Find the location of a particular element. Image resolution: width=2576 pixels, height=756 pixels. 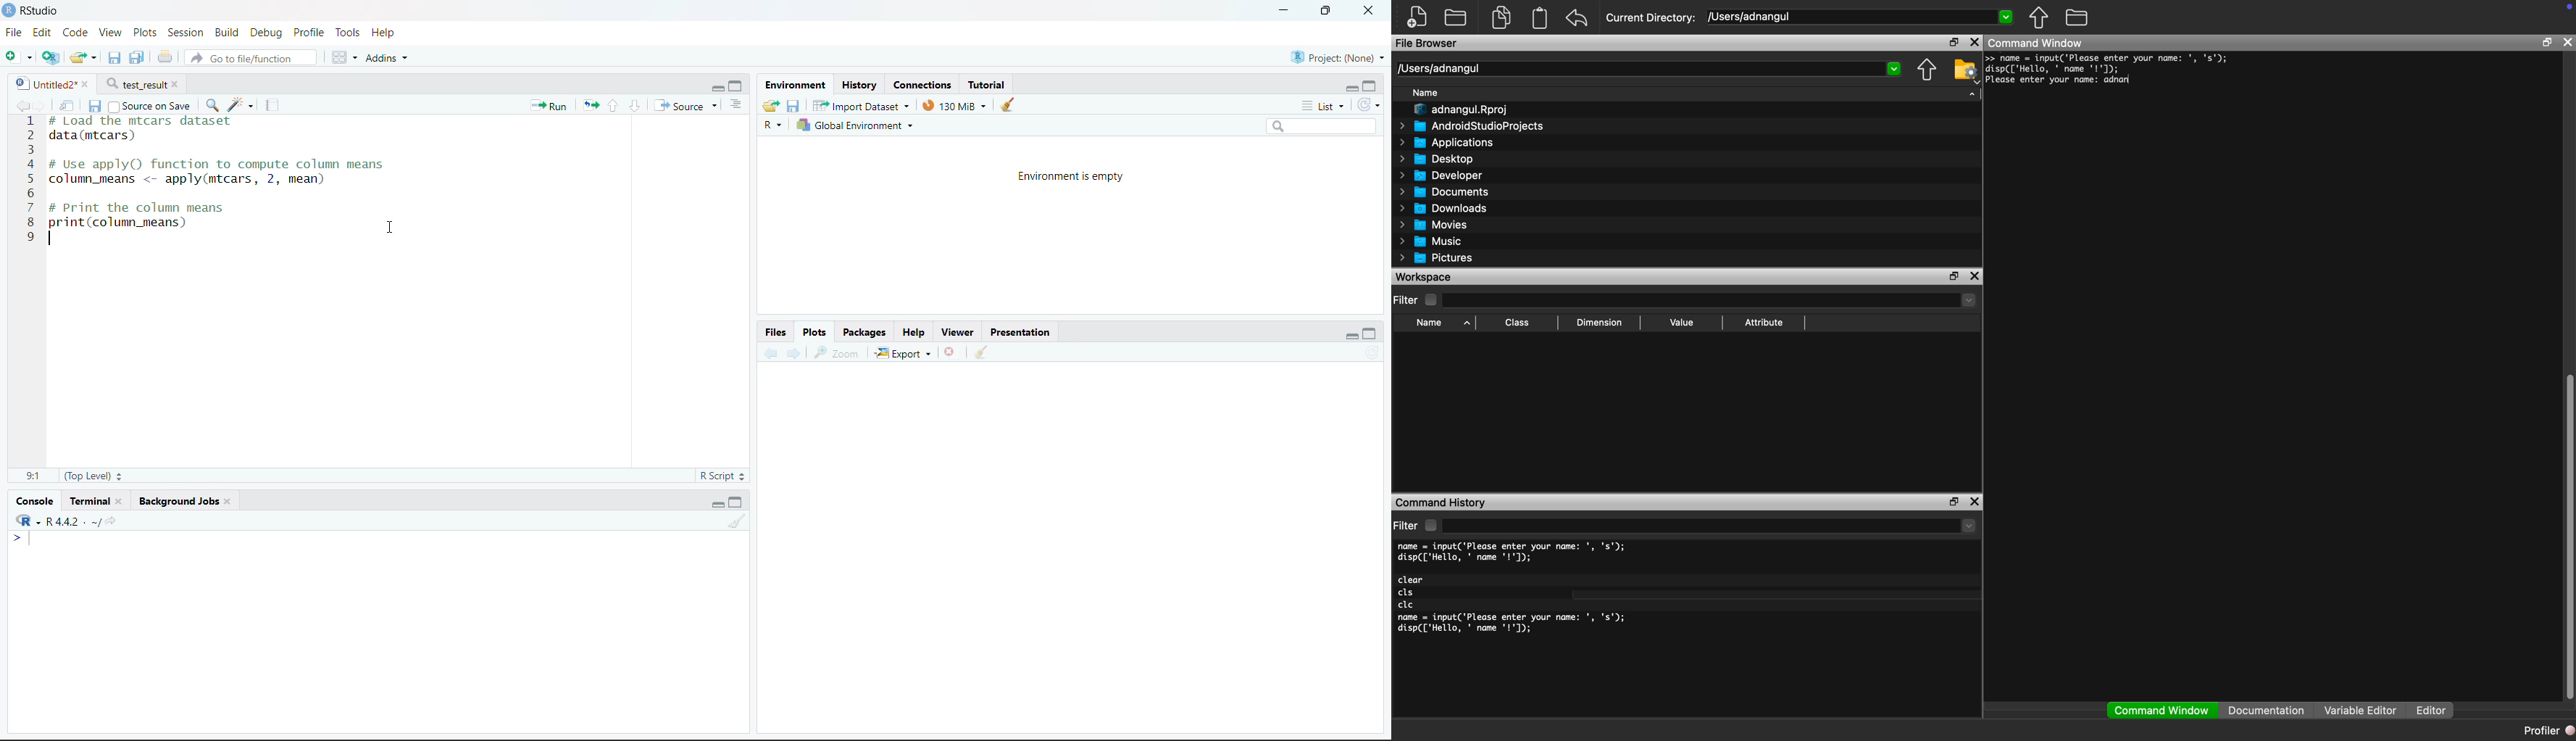

R is located at coordinates (770, 124).